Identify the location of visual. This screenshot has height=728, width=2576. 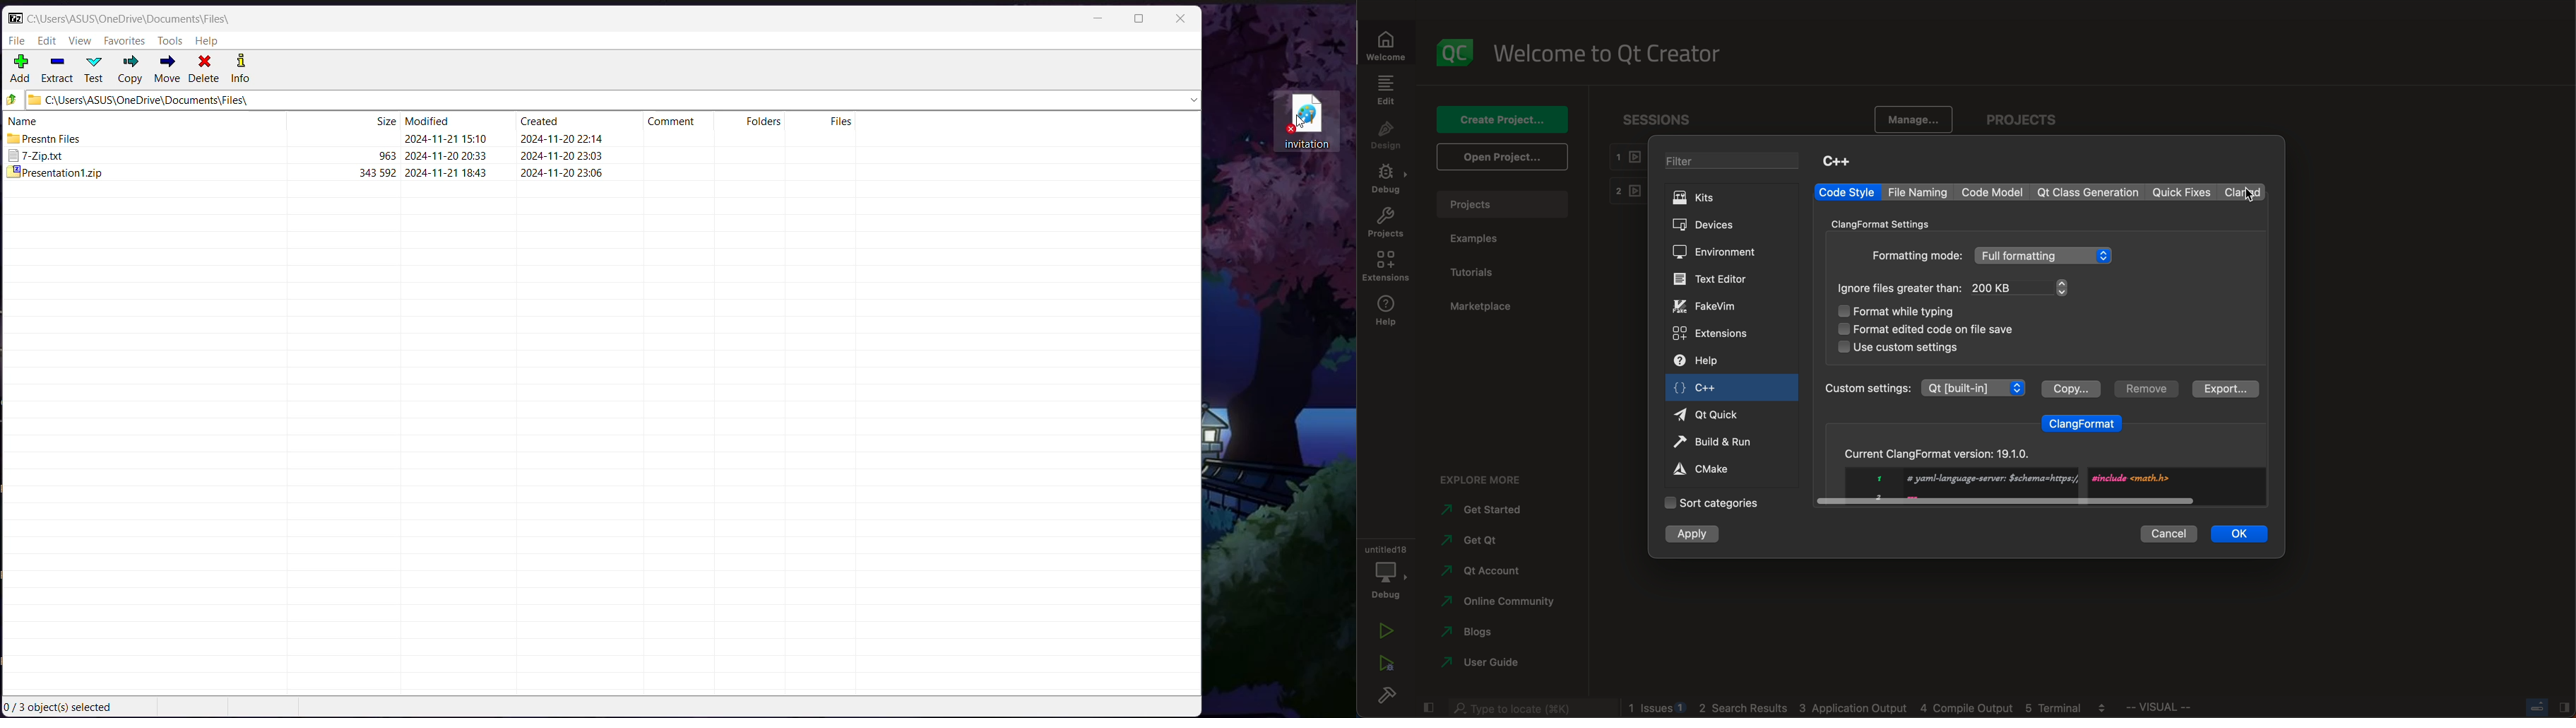
(2171, 708).